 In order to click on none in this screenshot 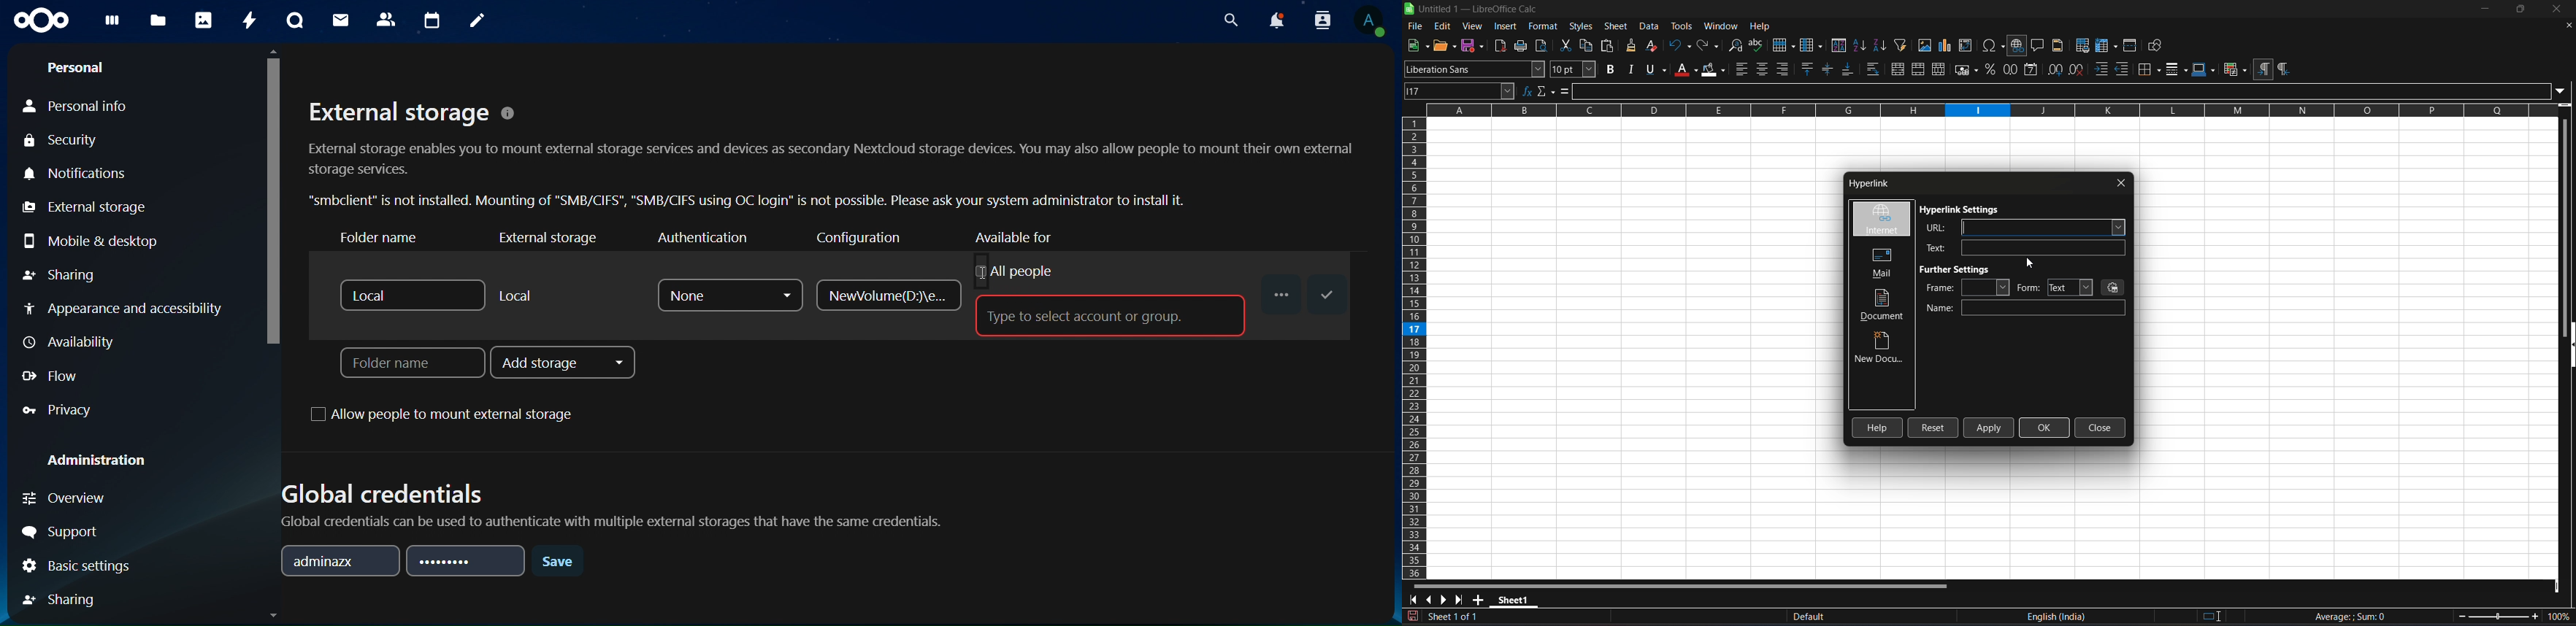, I will do `click(730, 294)`.